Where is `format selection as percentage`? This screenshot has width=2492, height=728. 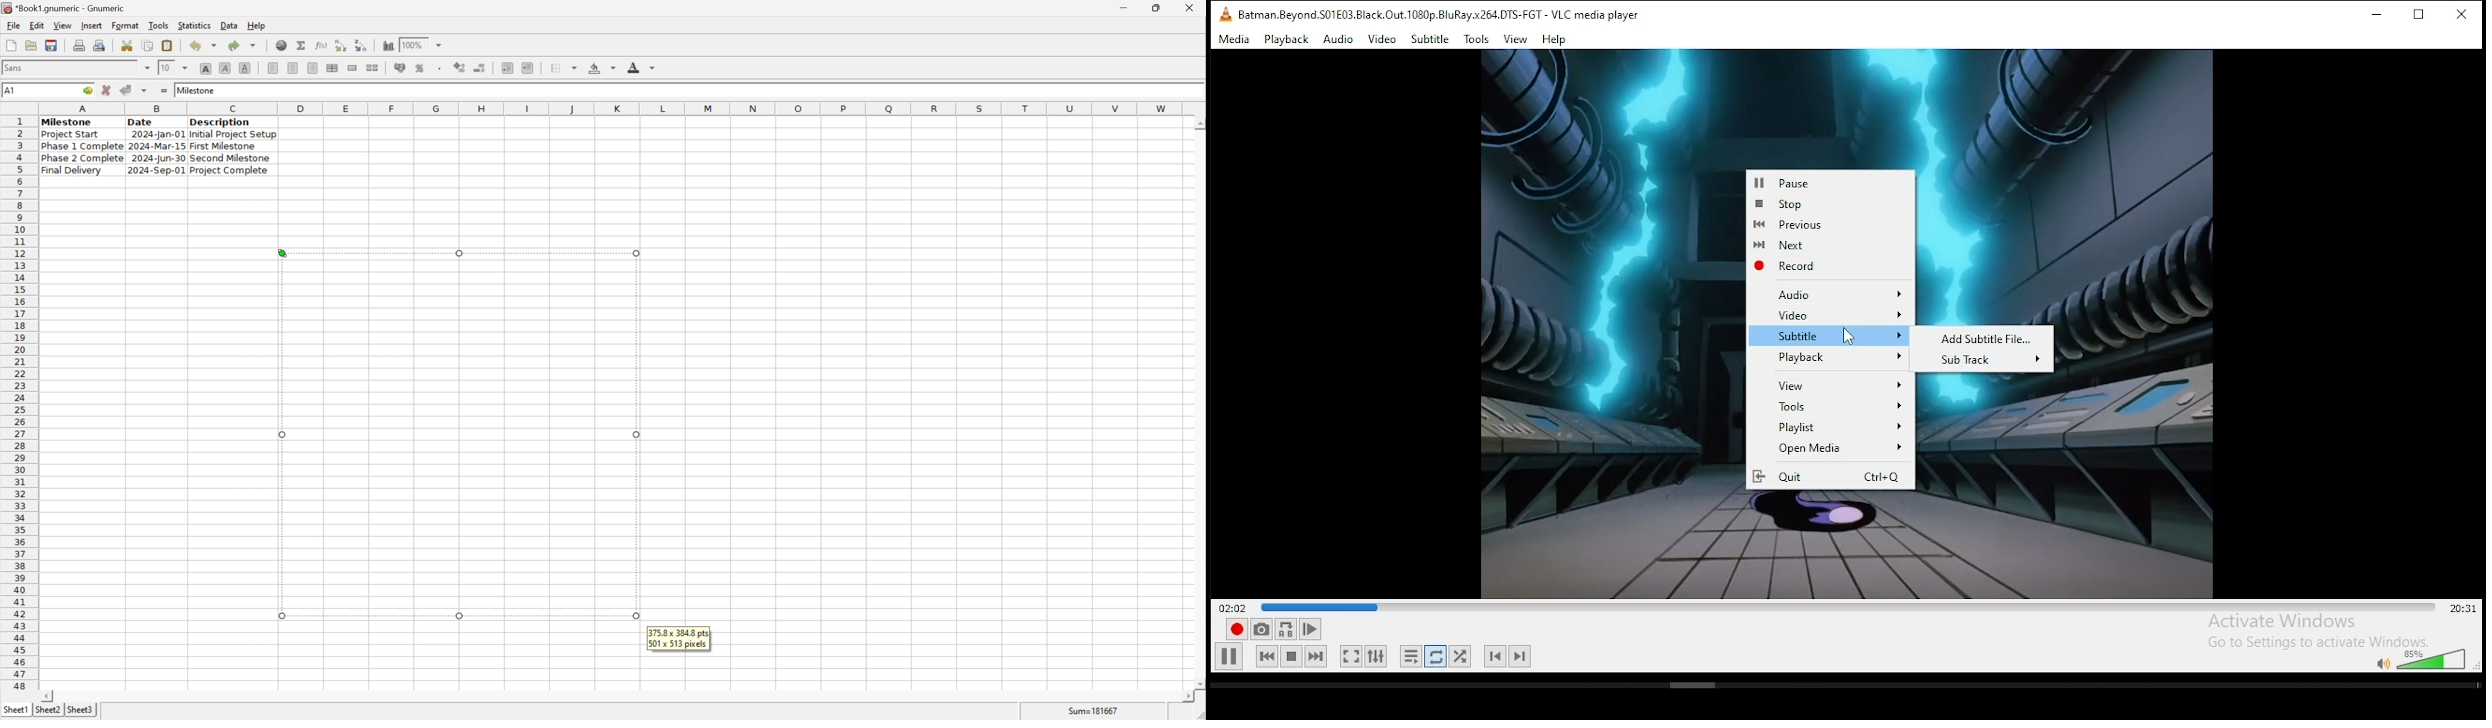 format selection as percentage is located at coordinates (421, 67).